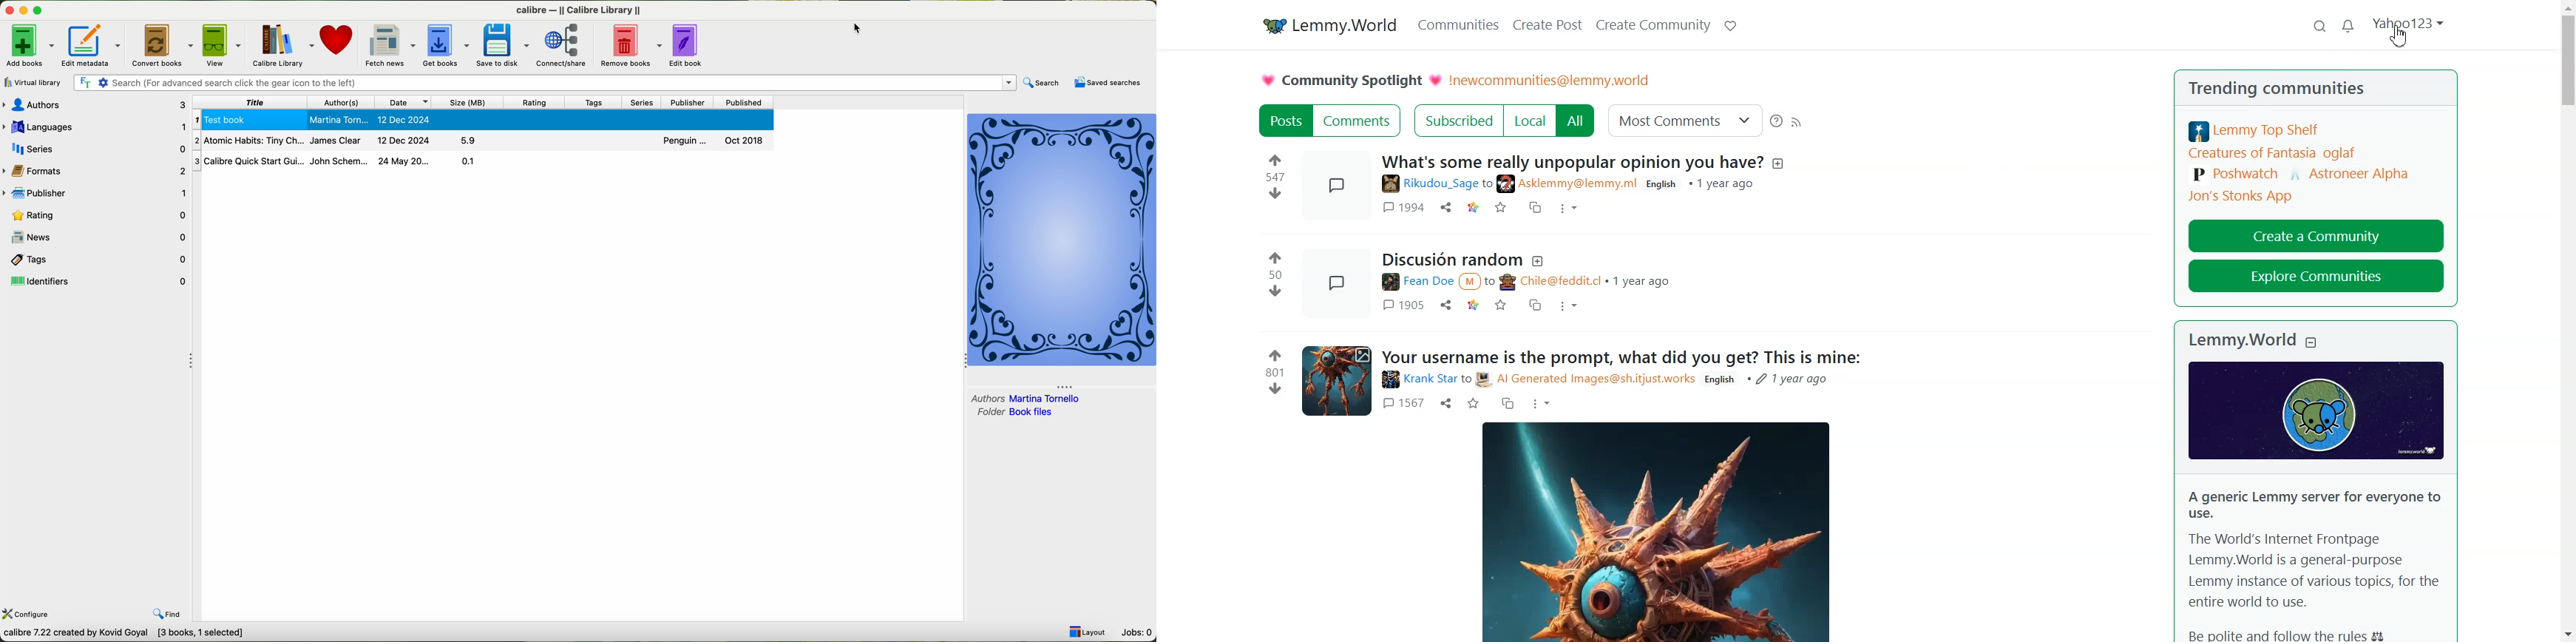  Describe the element at coordinates (1062, 240) in the screenshot. I see `cover book preview` at that location.